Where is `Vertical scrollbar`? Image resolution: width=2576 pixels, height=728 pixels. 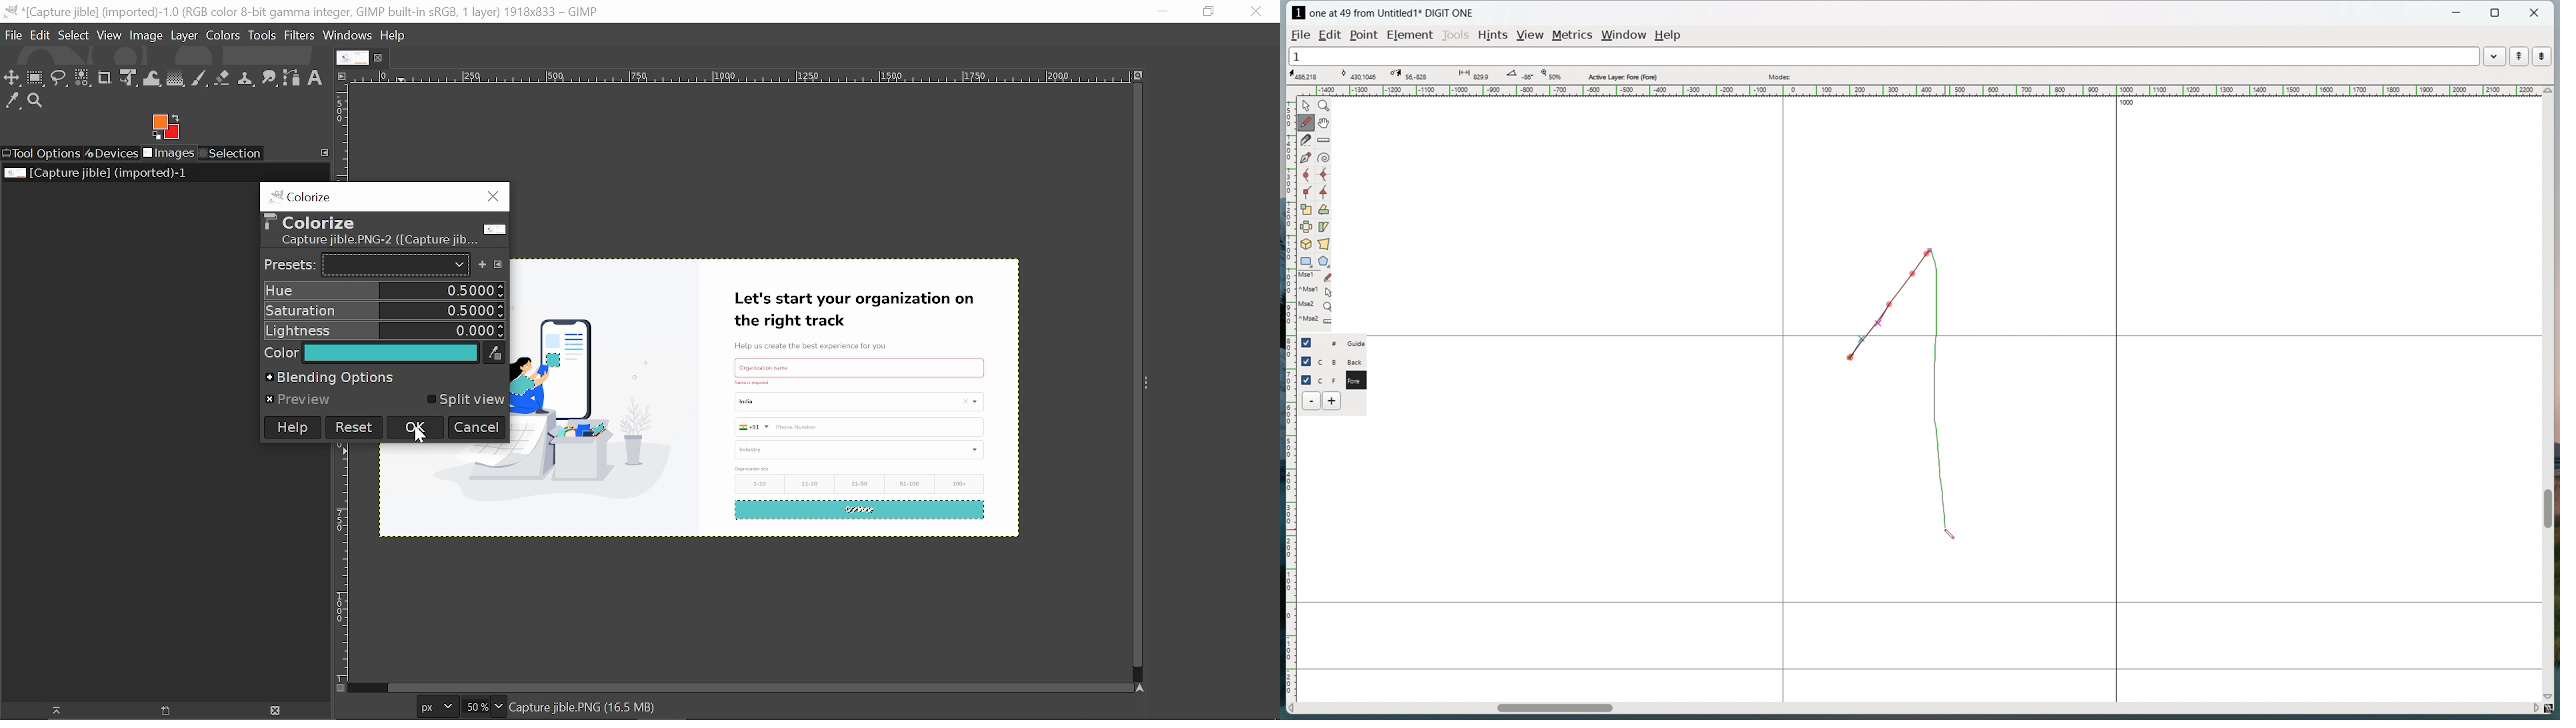
Vertical scrollbar is located at coordinates (1133, 377).